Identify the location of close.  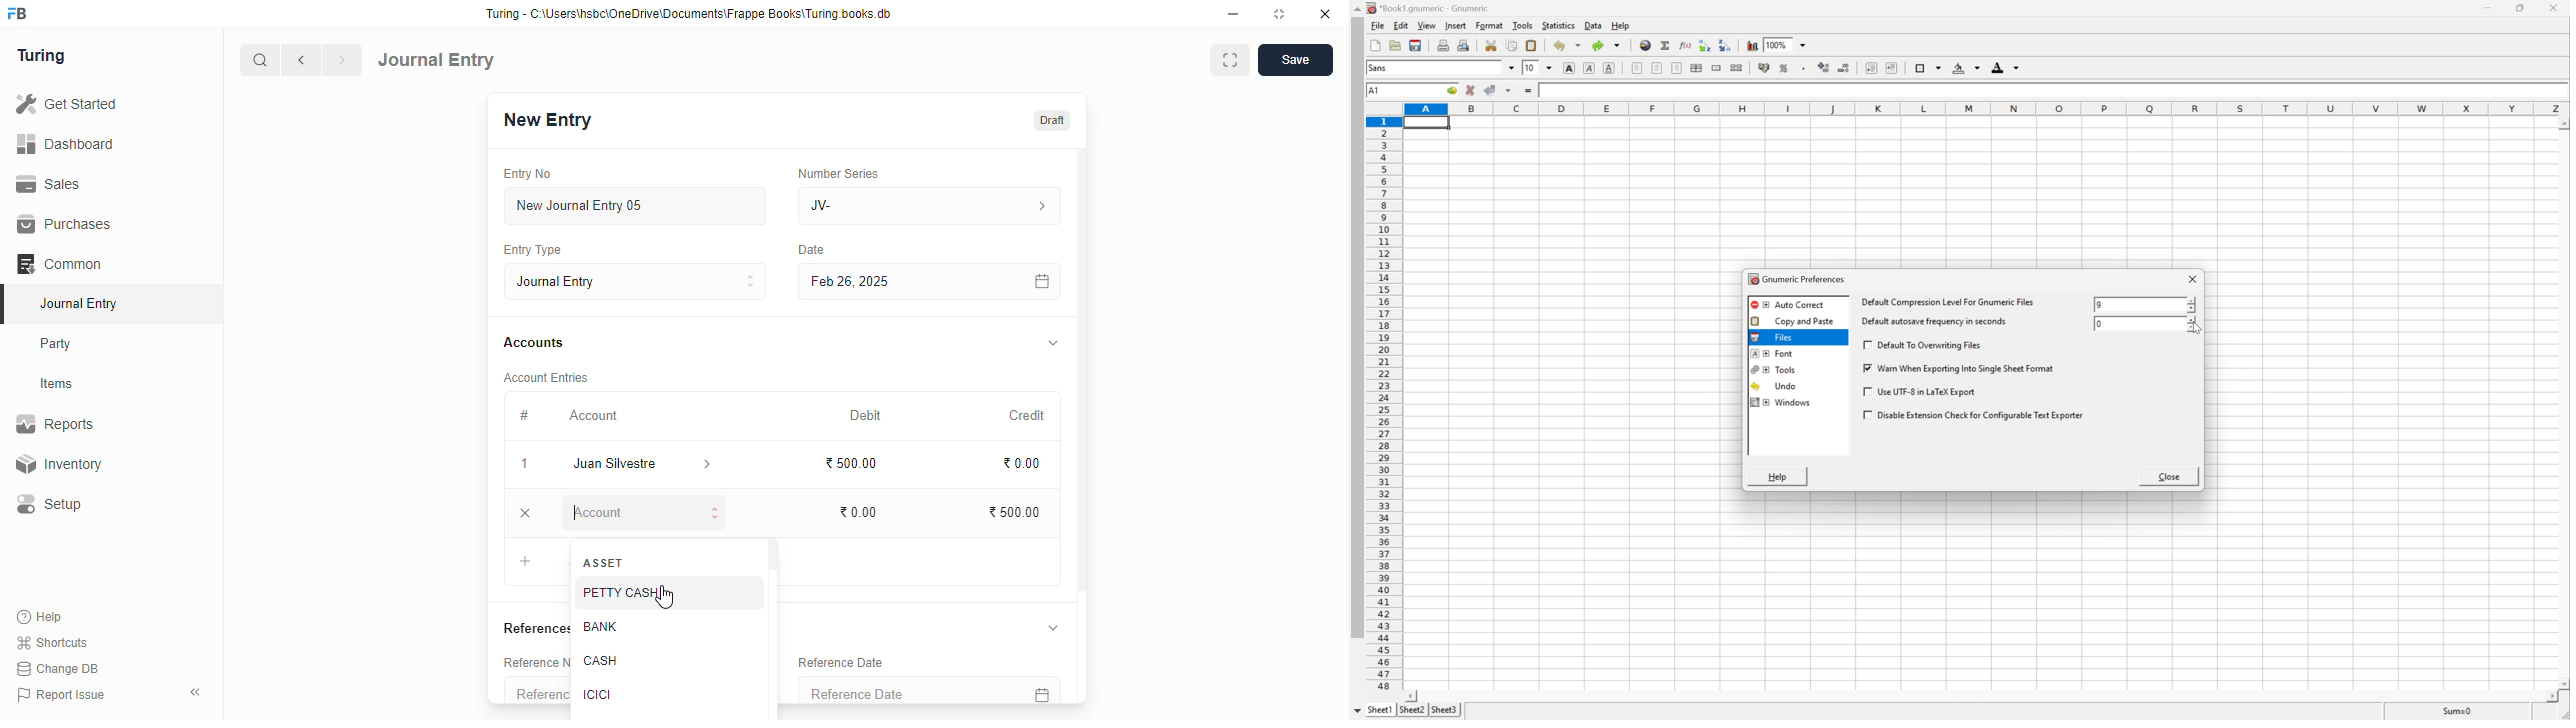
(1324, 13).